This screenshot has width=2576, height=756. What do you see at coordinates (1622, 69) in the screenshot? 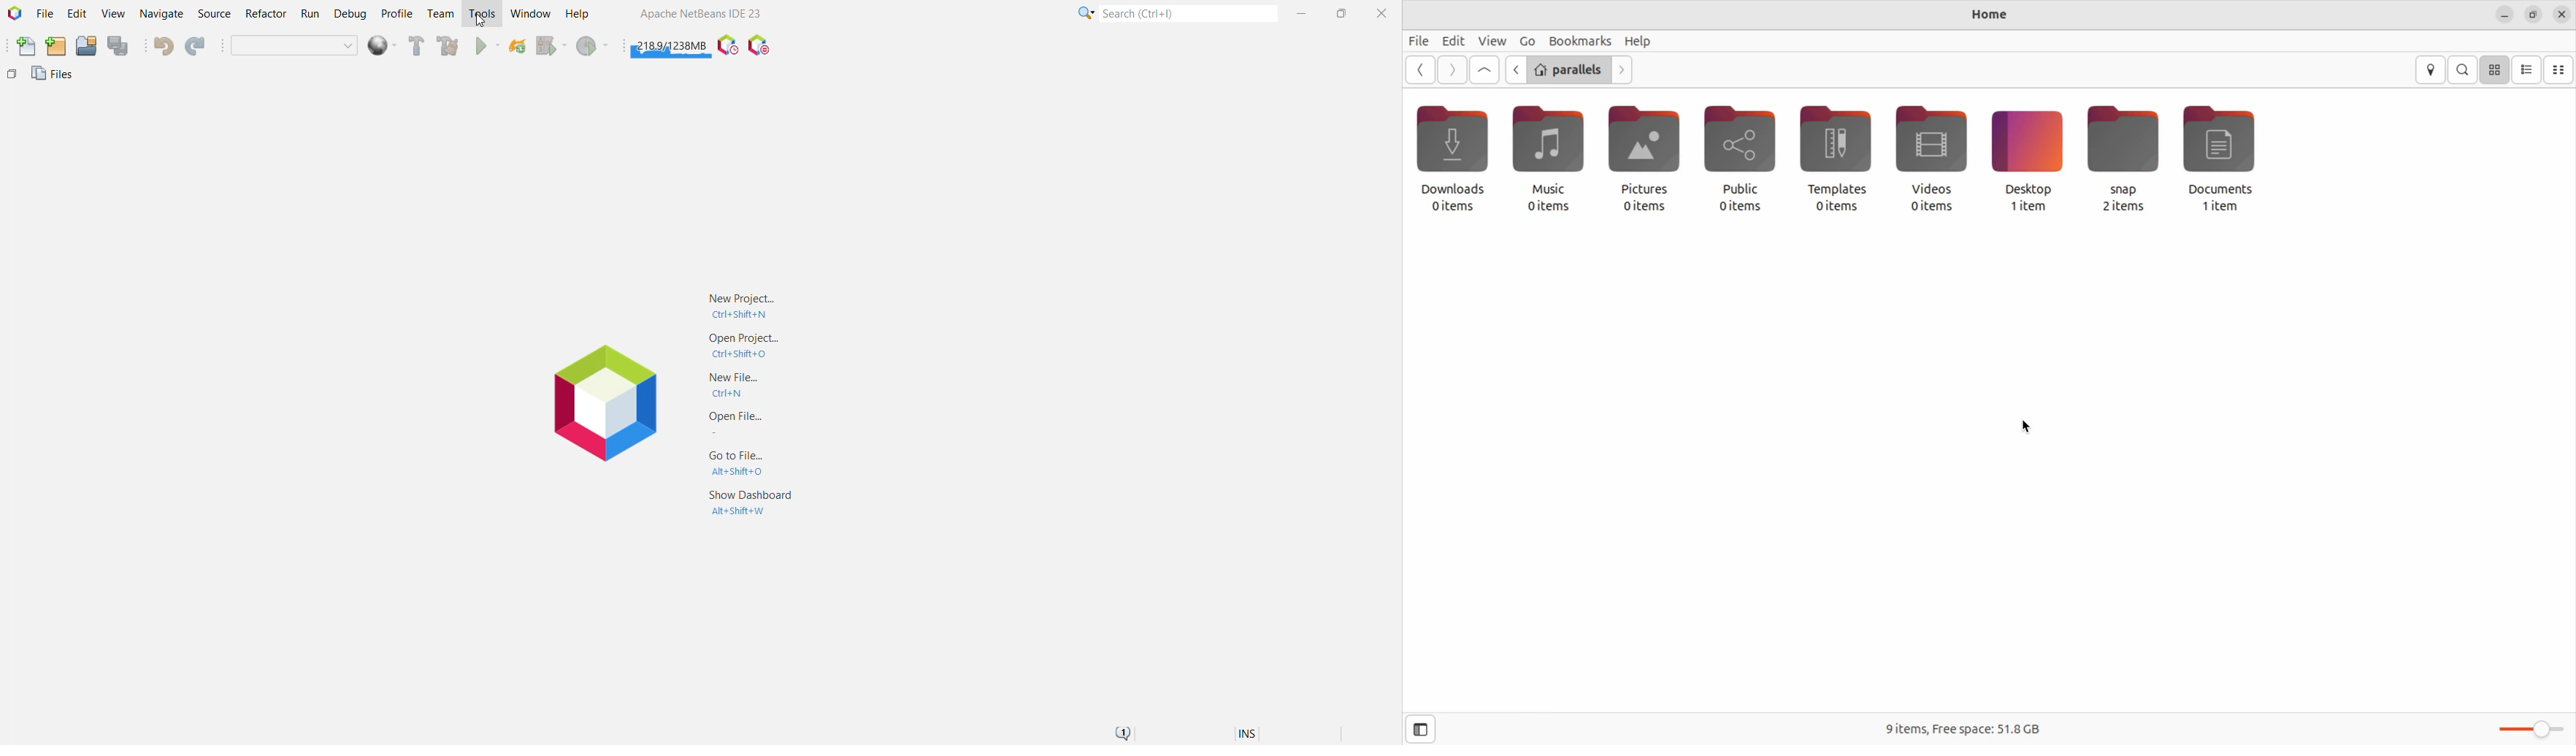
I see `go forward` at bounding box center [1622, 69].